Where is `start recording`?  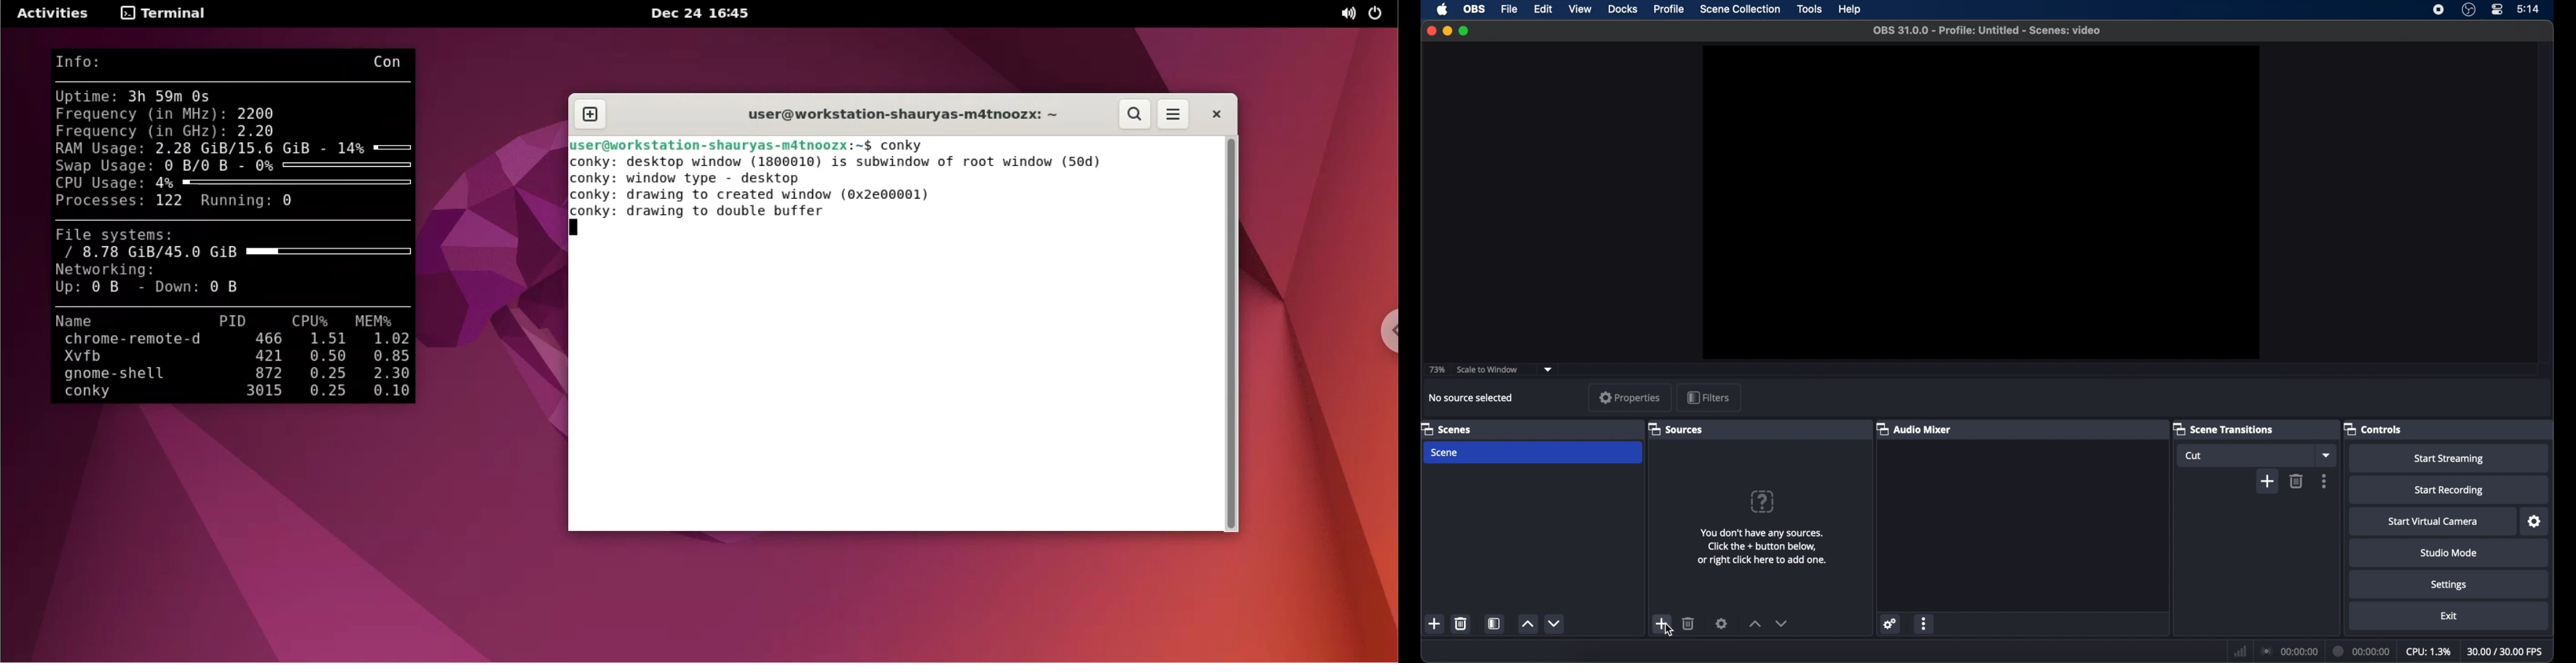 start recording is located at coordinates (2450, 490).